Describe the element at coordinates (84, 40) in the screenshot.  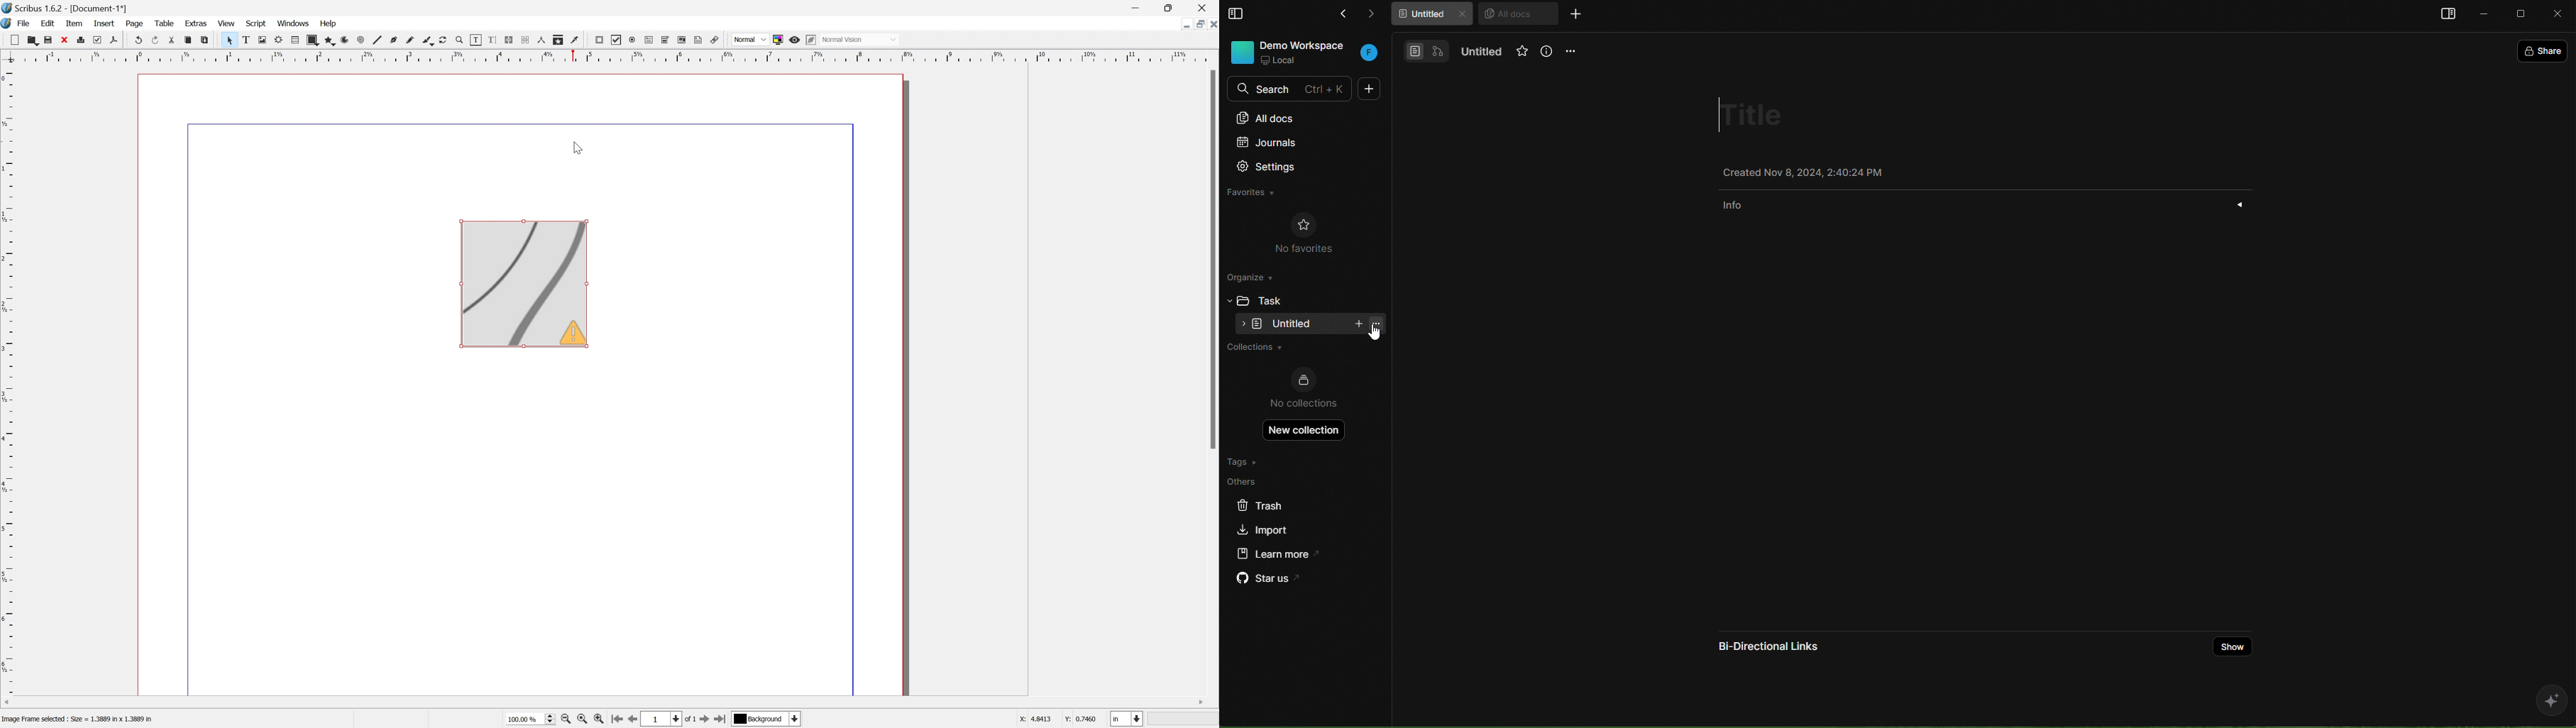
I see `Print` at that location.